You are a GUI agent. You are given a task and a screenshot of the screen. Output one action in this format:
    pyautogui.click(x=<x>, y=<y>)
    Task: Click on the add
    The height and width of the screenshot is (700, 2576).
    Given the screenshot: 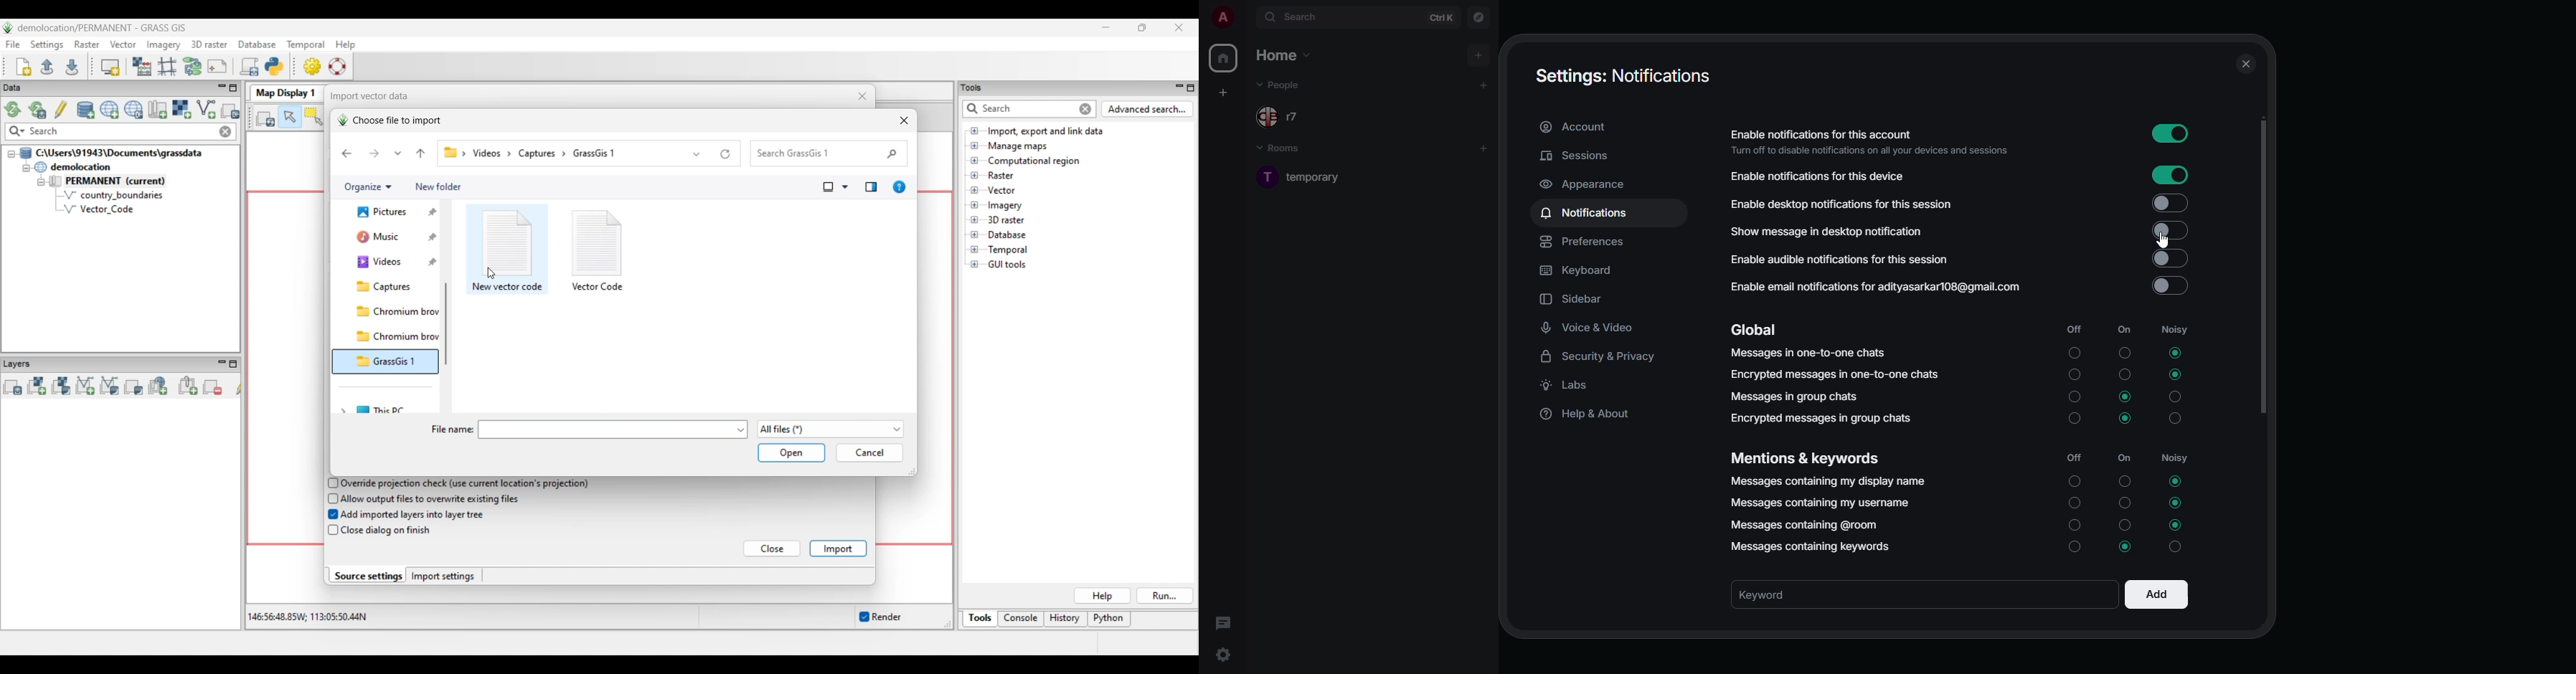 What is the action you would take?
    pyautogui.click(x=1481, y=85)
    